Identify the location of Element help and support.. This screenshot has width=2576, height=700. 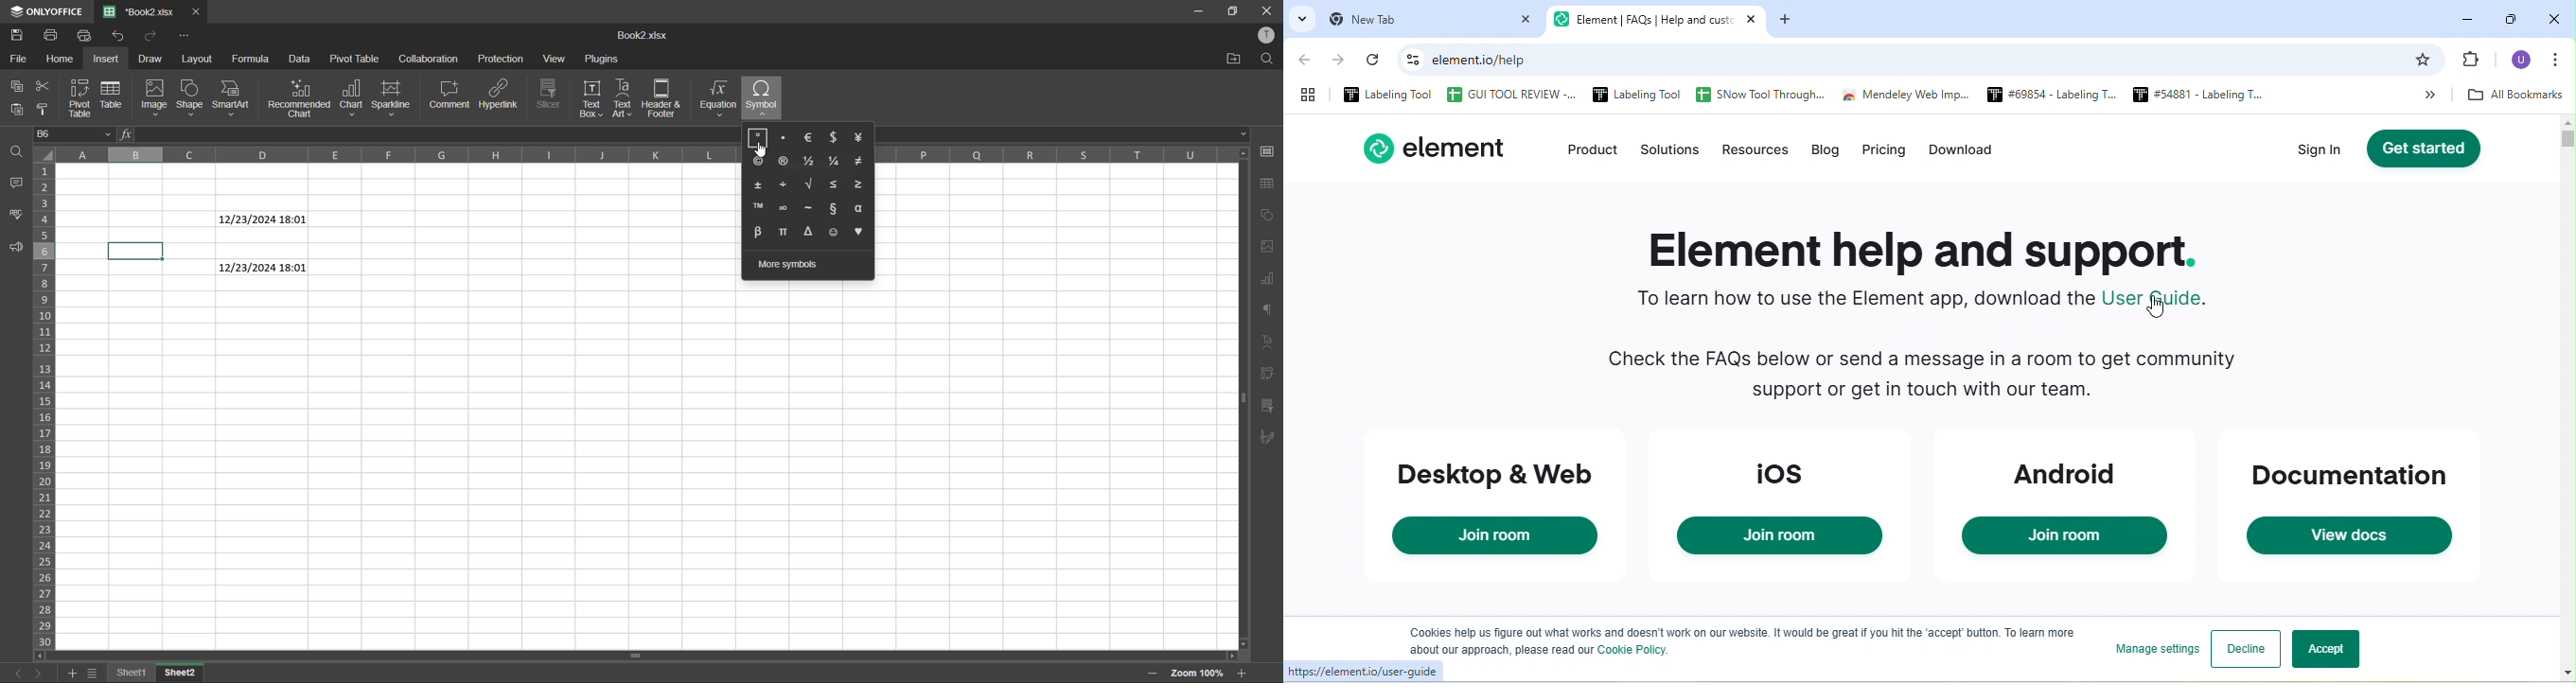
(1971, 251).